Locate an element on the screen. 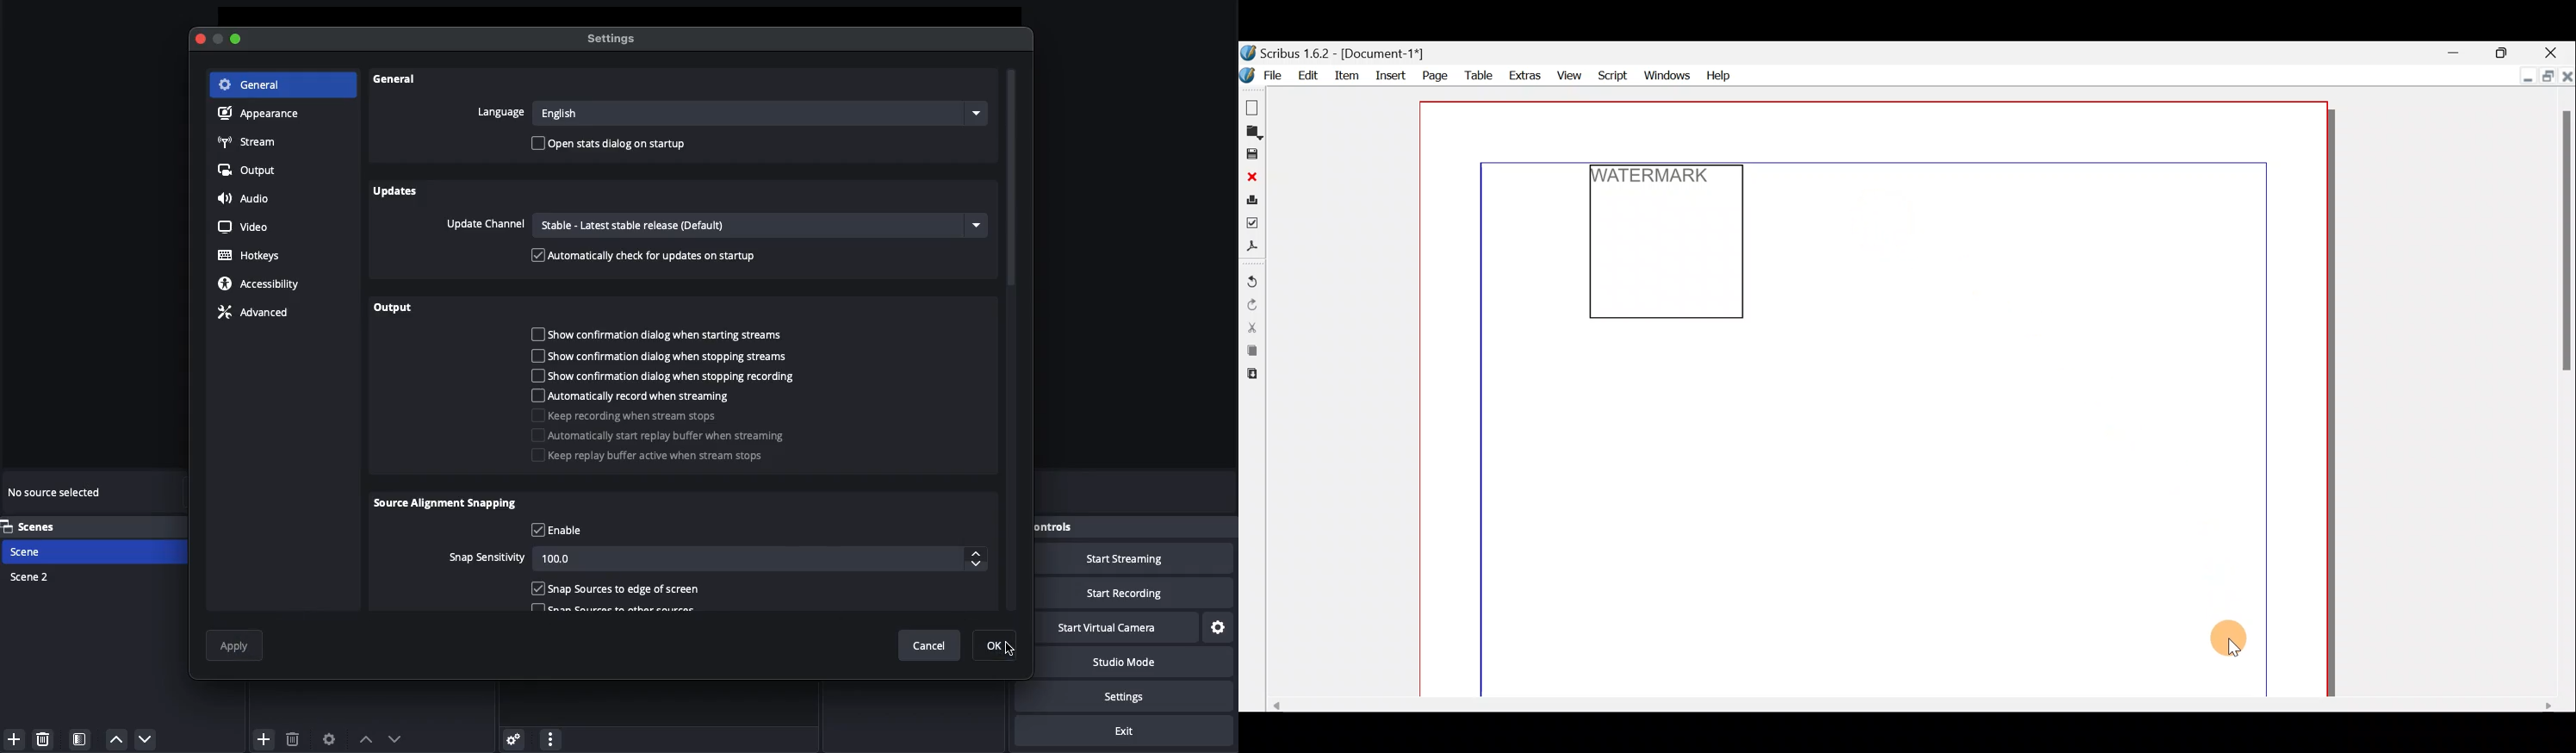 The image size is (2576, 756). Windows is located at coordinates (1667, 74).